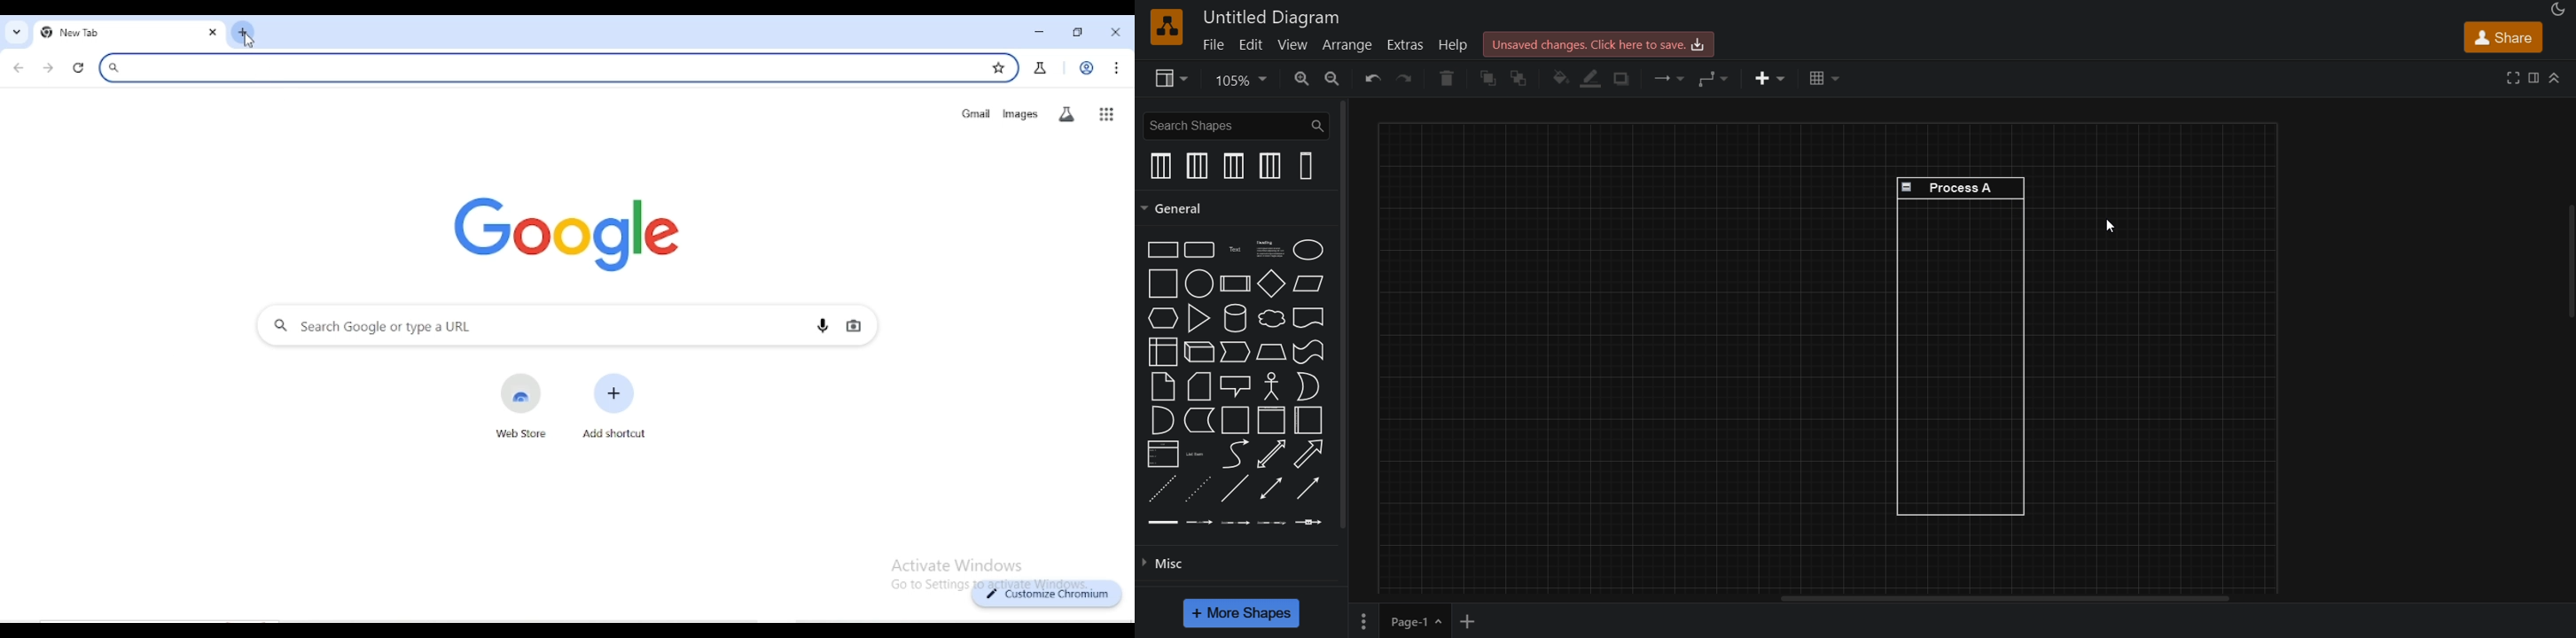  Describe the element at coordinates (1627, 80) in the screenshot. I see `shadow` at that location.